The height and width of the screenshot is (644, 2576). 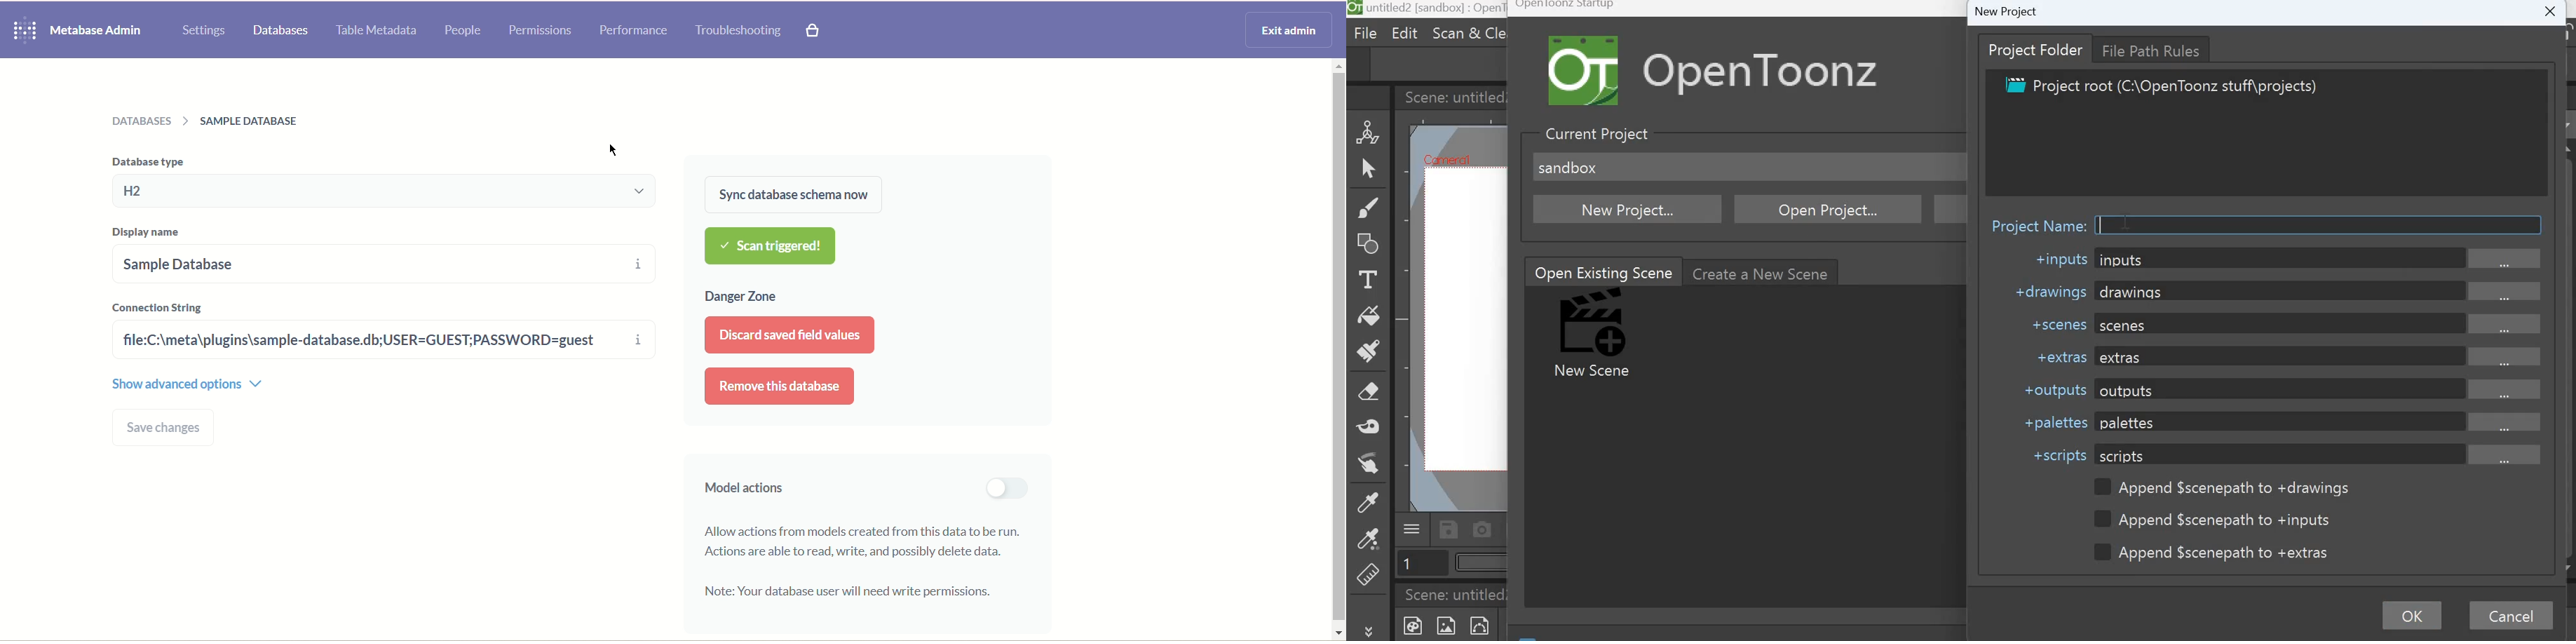 I want to click on databases, so click(x=281, y=32).